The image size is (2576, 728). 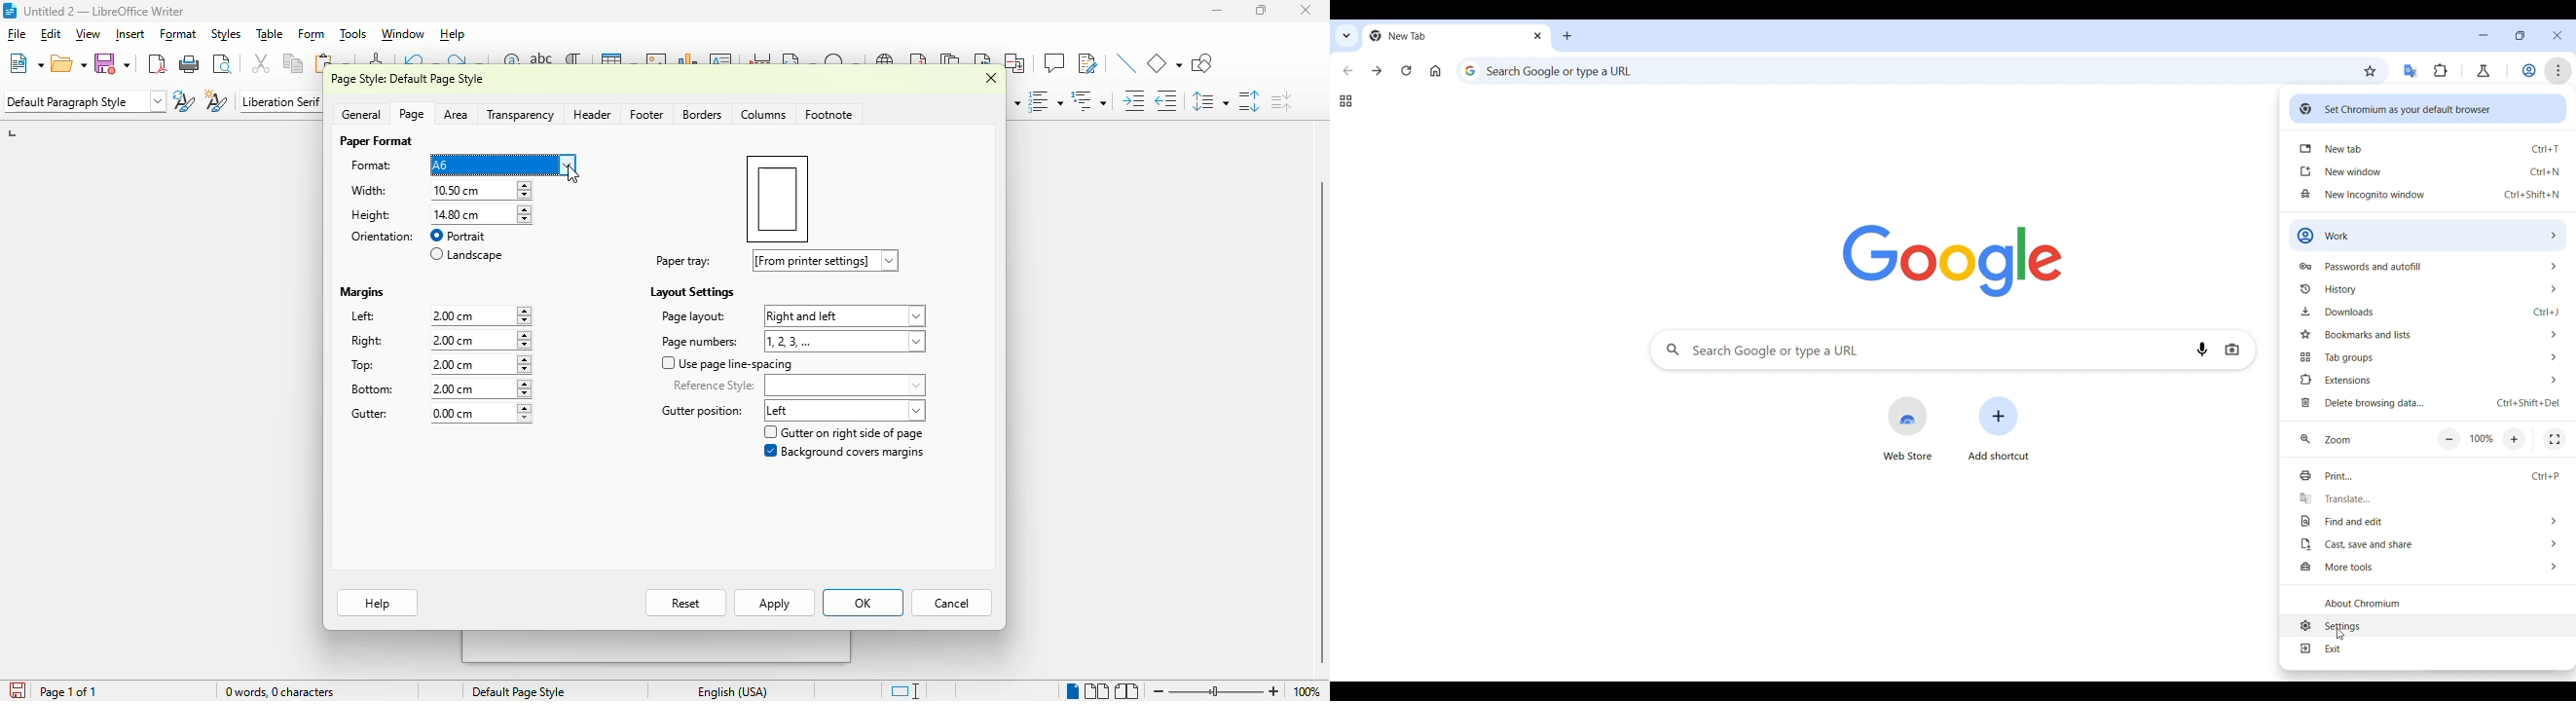 I want to click on area, so click(x=458, y=115).